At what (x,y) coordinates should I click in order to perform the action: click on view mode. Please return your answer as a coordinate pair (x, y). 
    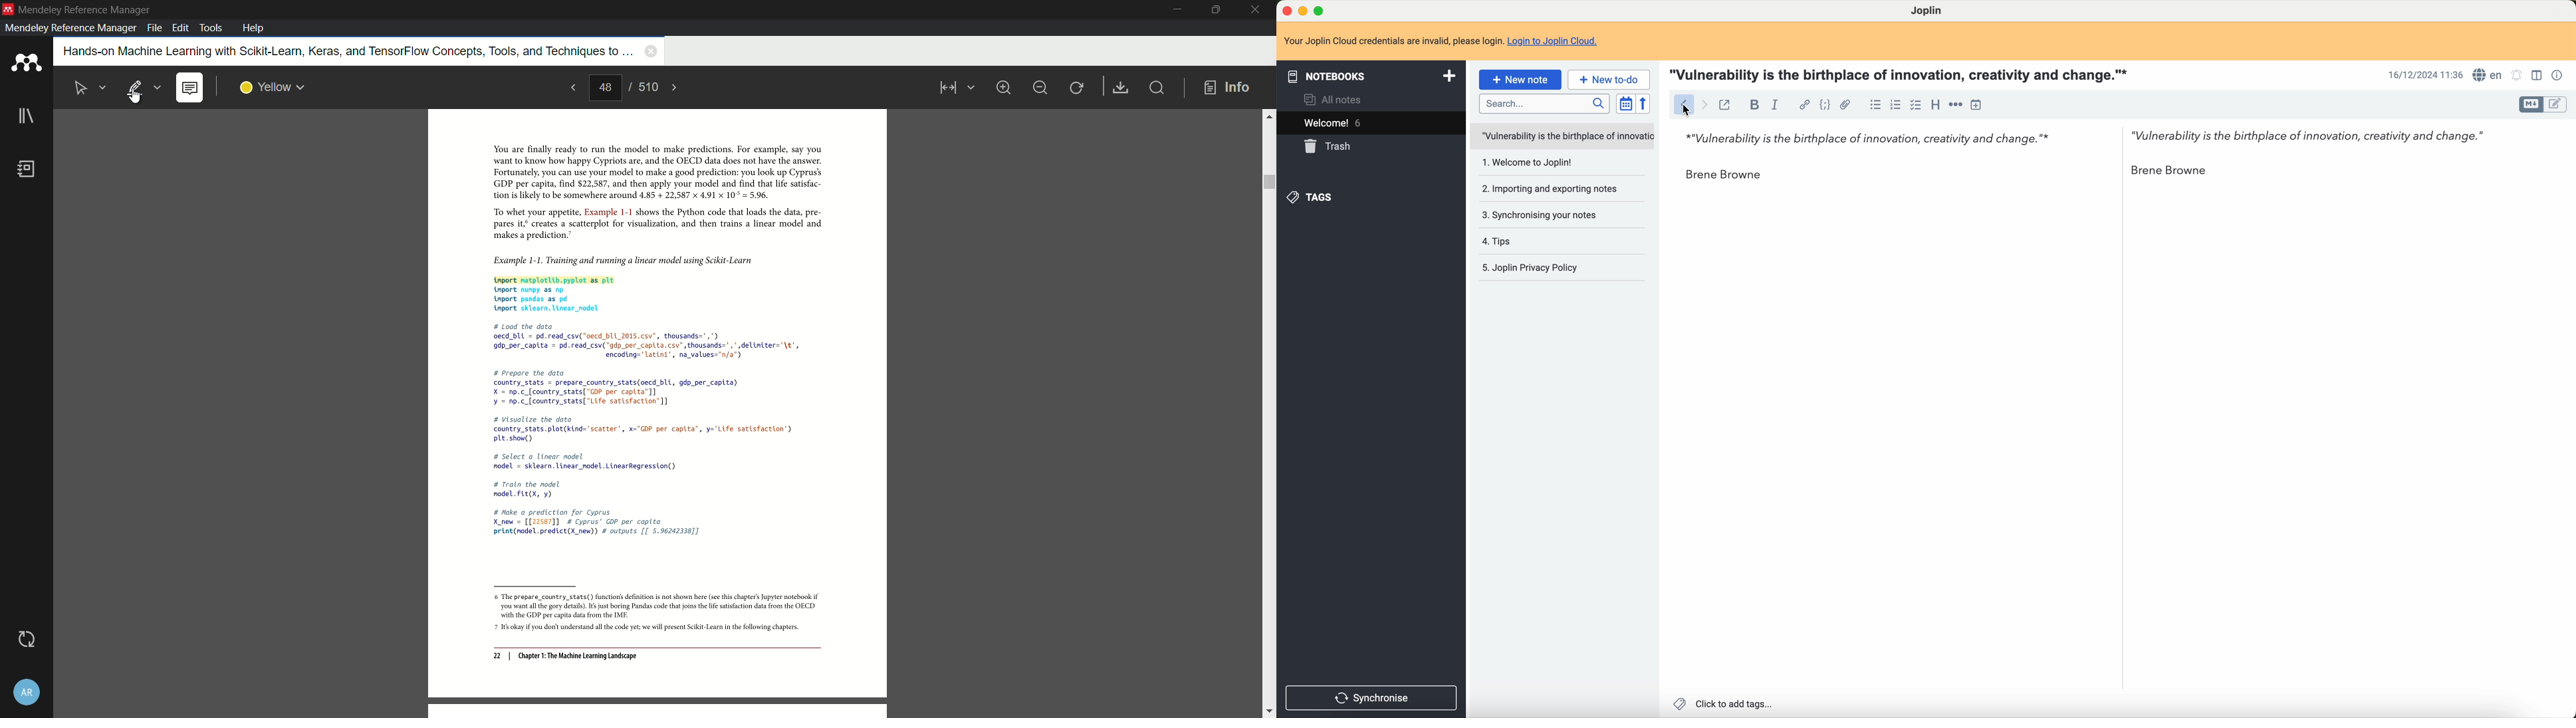
    Looking at the image, I should click on (955, 88).